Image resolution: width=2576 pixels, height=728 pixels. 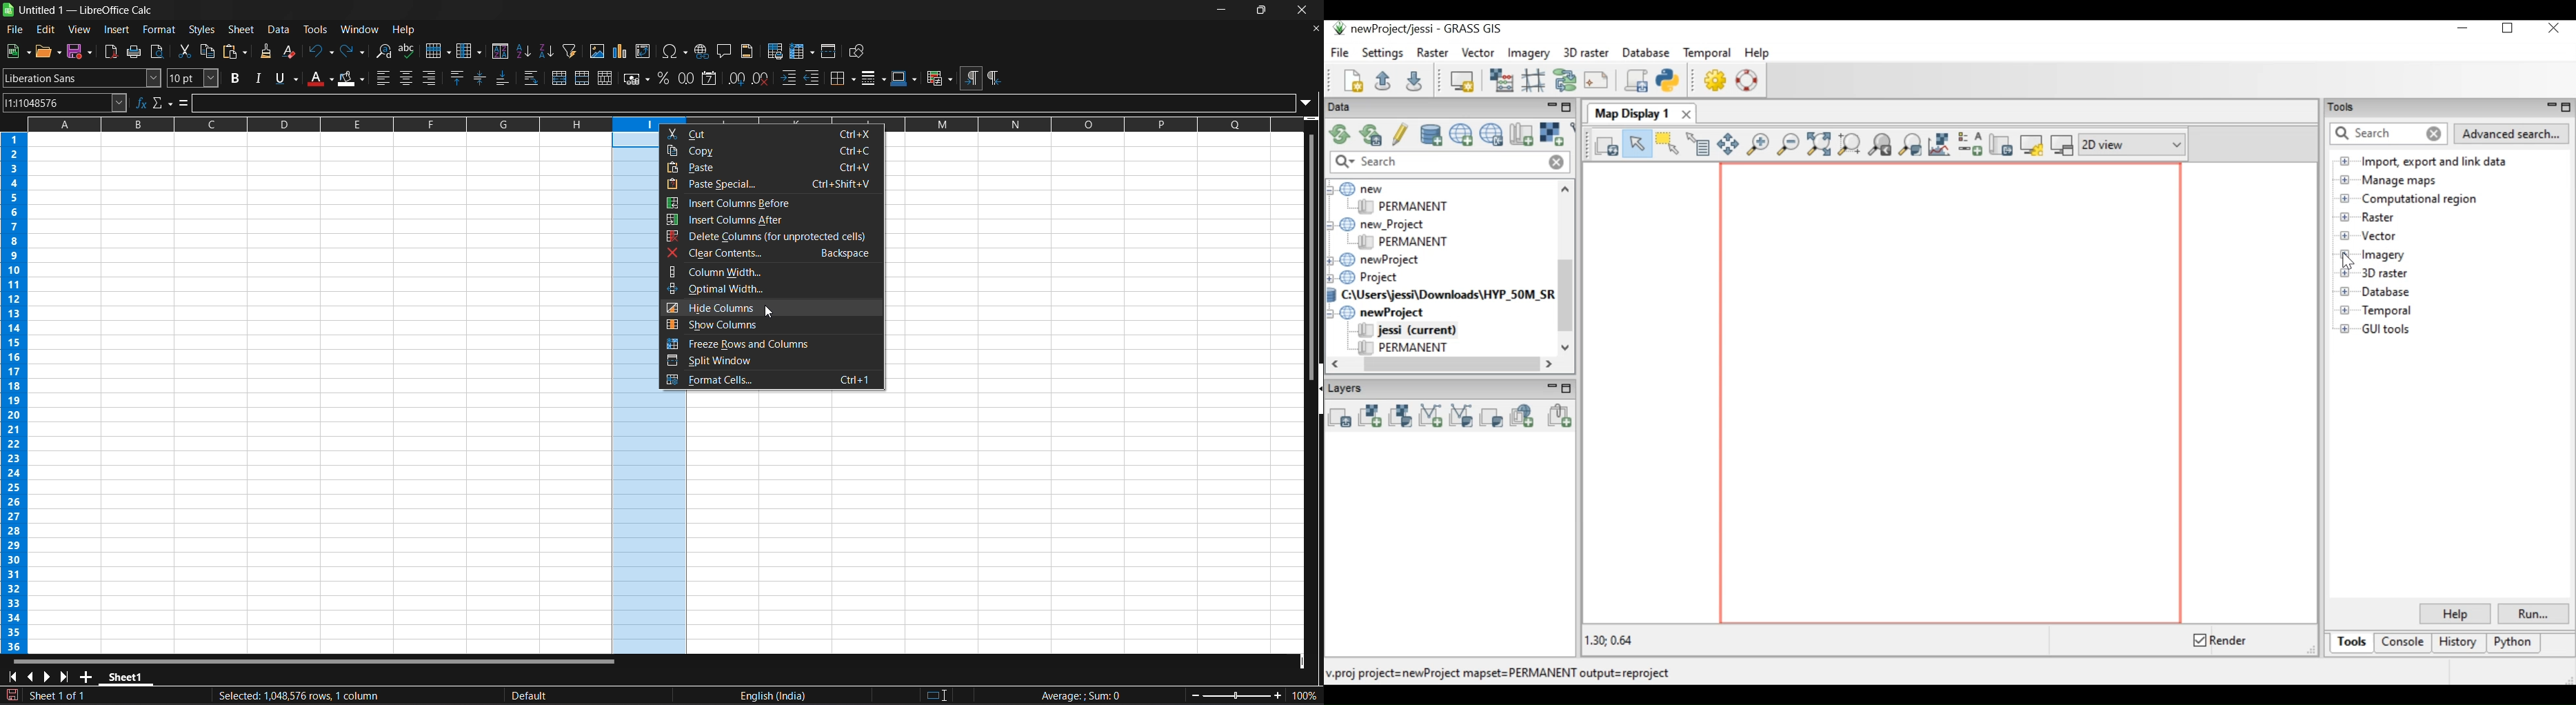 What do you see at coordinates (1314, 244) in the screenshot?
I see `vertical scroll bar` at bounding box center [1314, 244].